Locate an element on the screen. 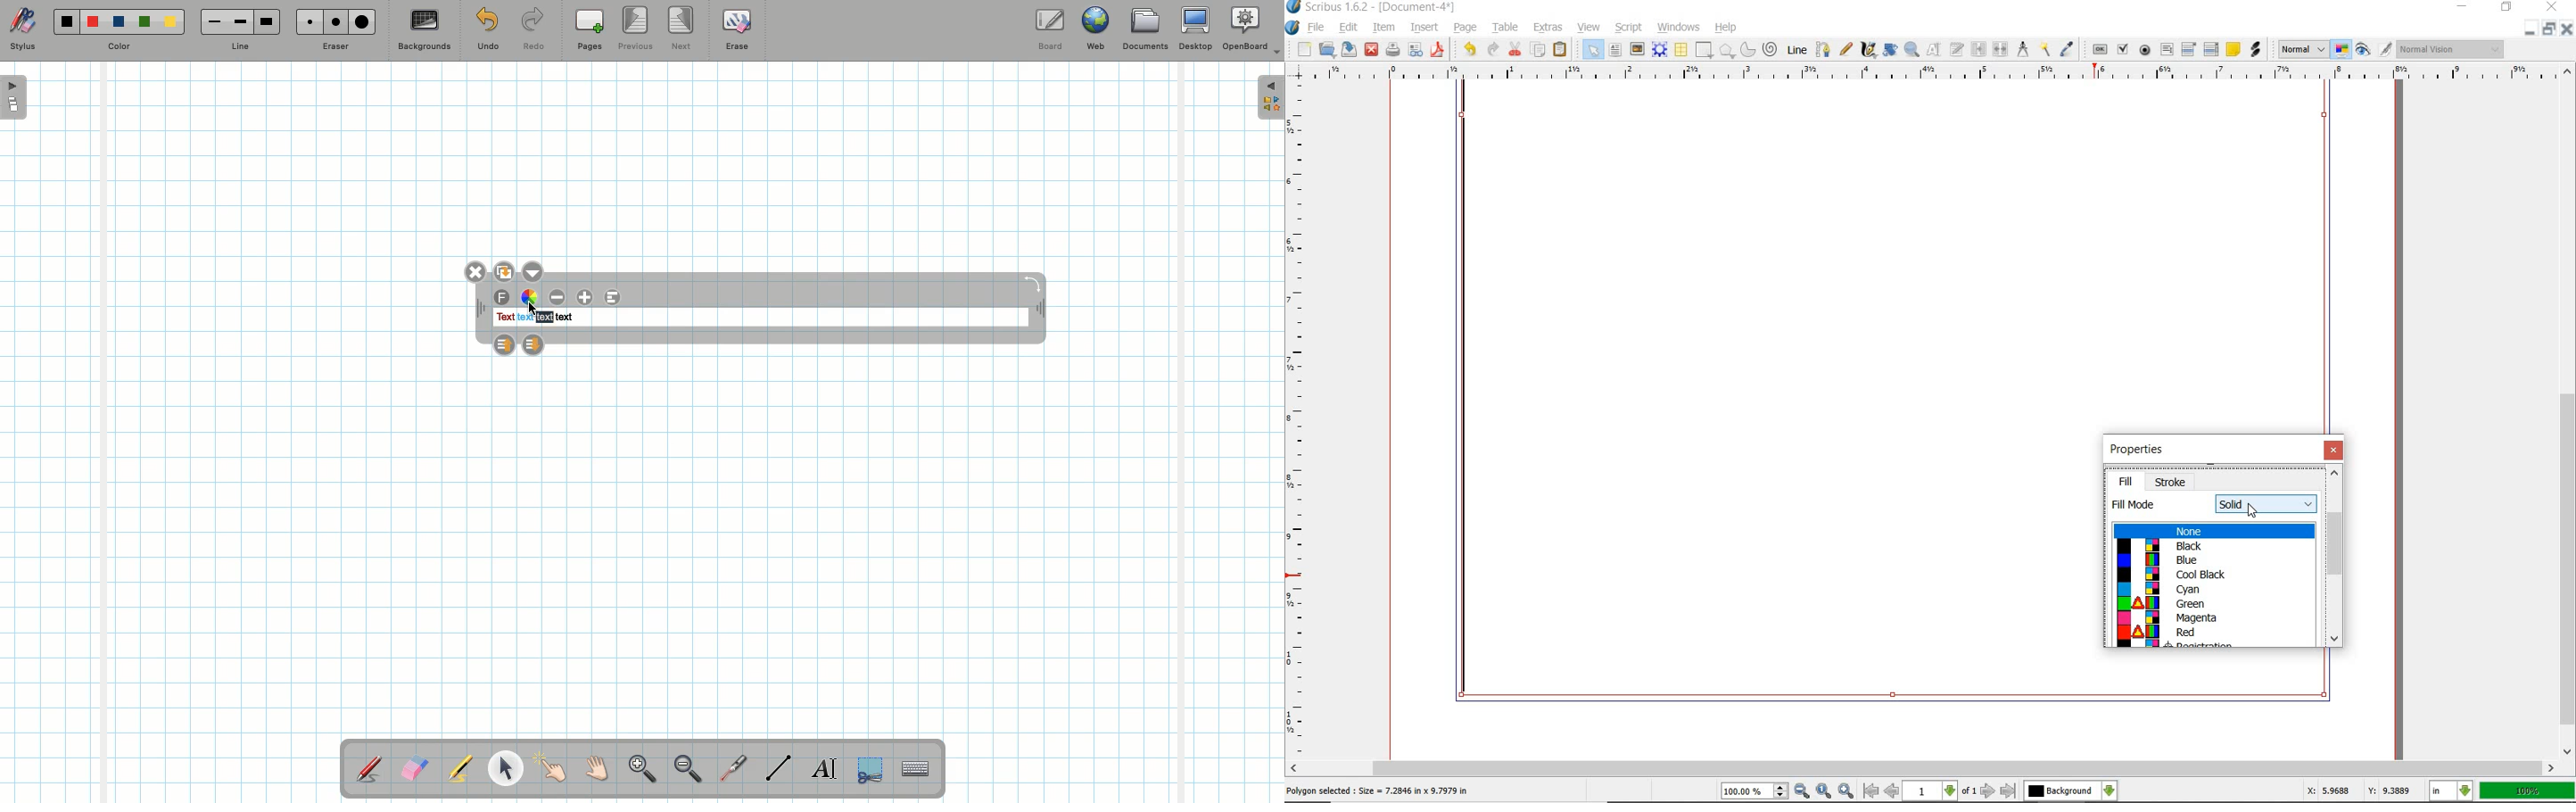 This screenshot has height=812, width=2576. save as pdf is located at coordinates (1438, 49).